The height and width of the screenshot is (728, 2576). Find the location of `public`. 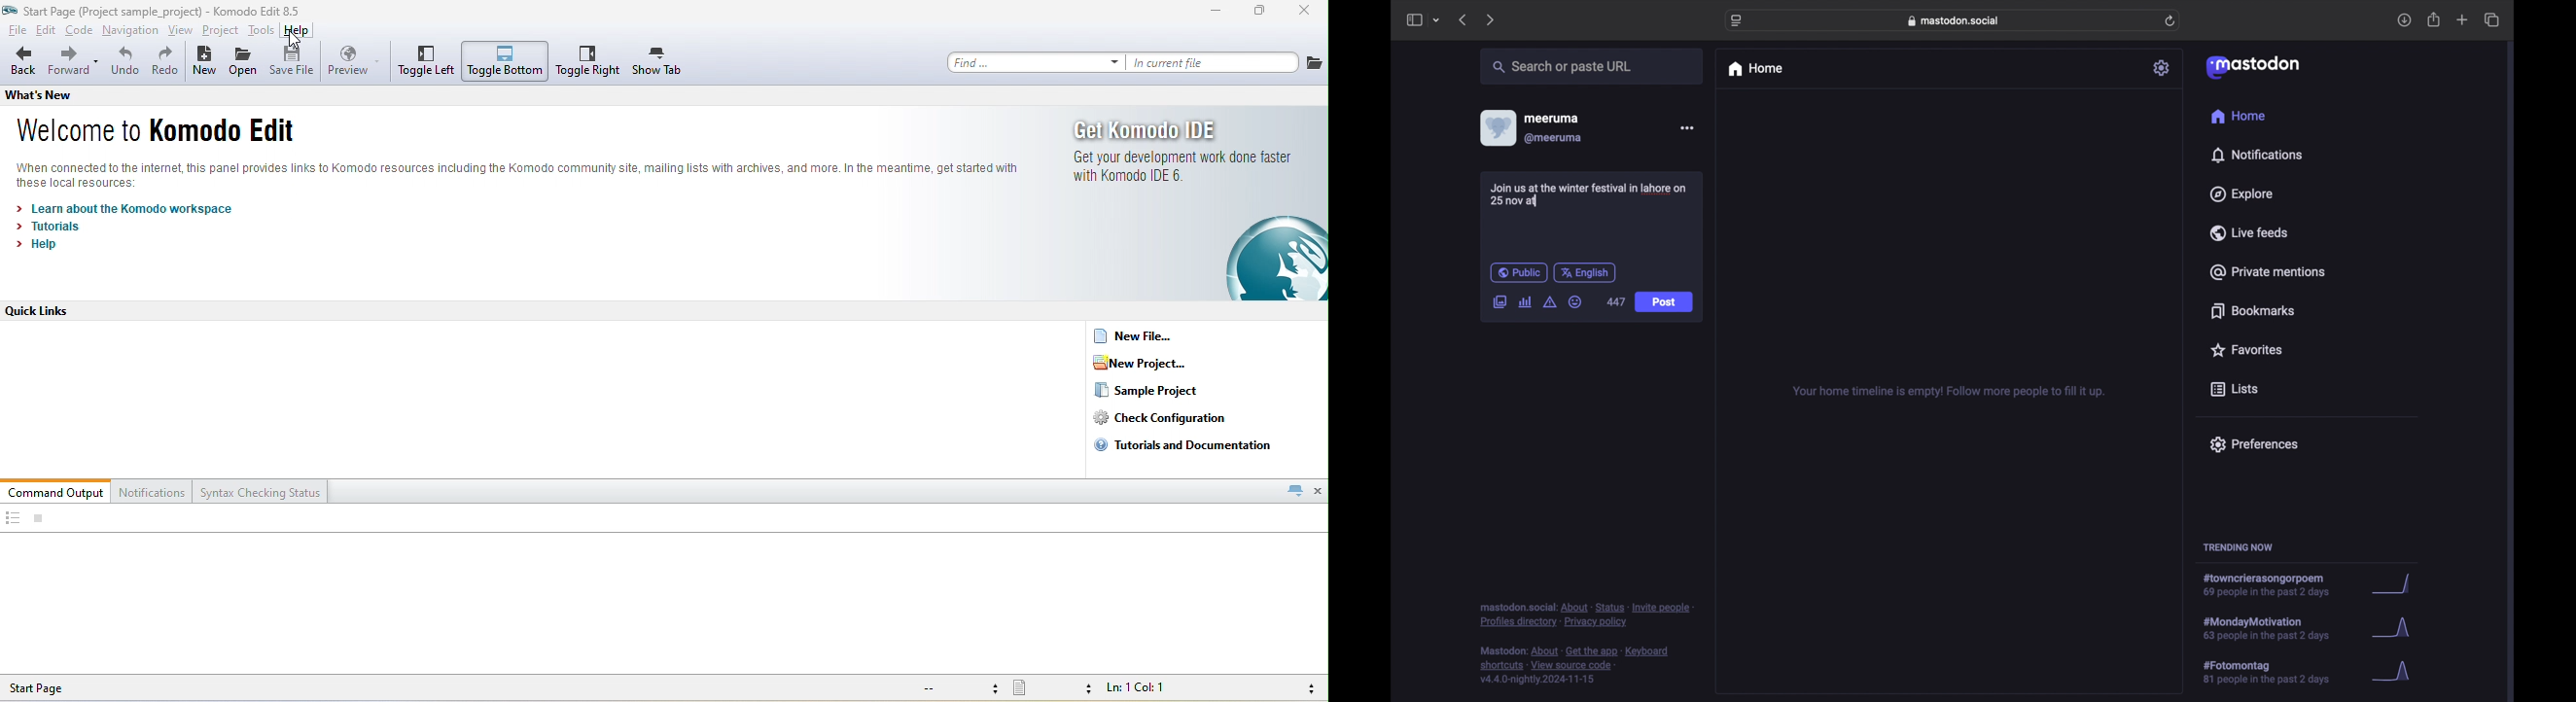

public is located at coordinates (1518, 272).